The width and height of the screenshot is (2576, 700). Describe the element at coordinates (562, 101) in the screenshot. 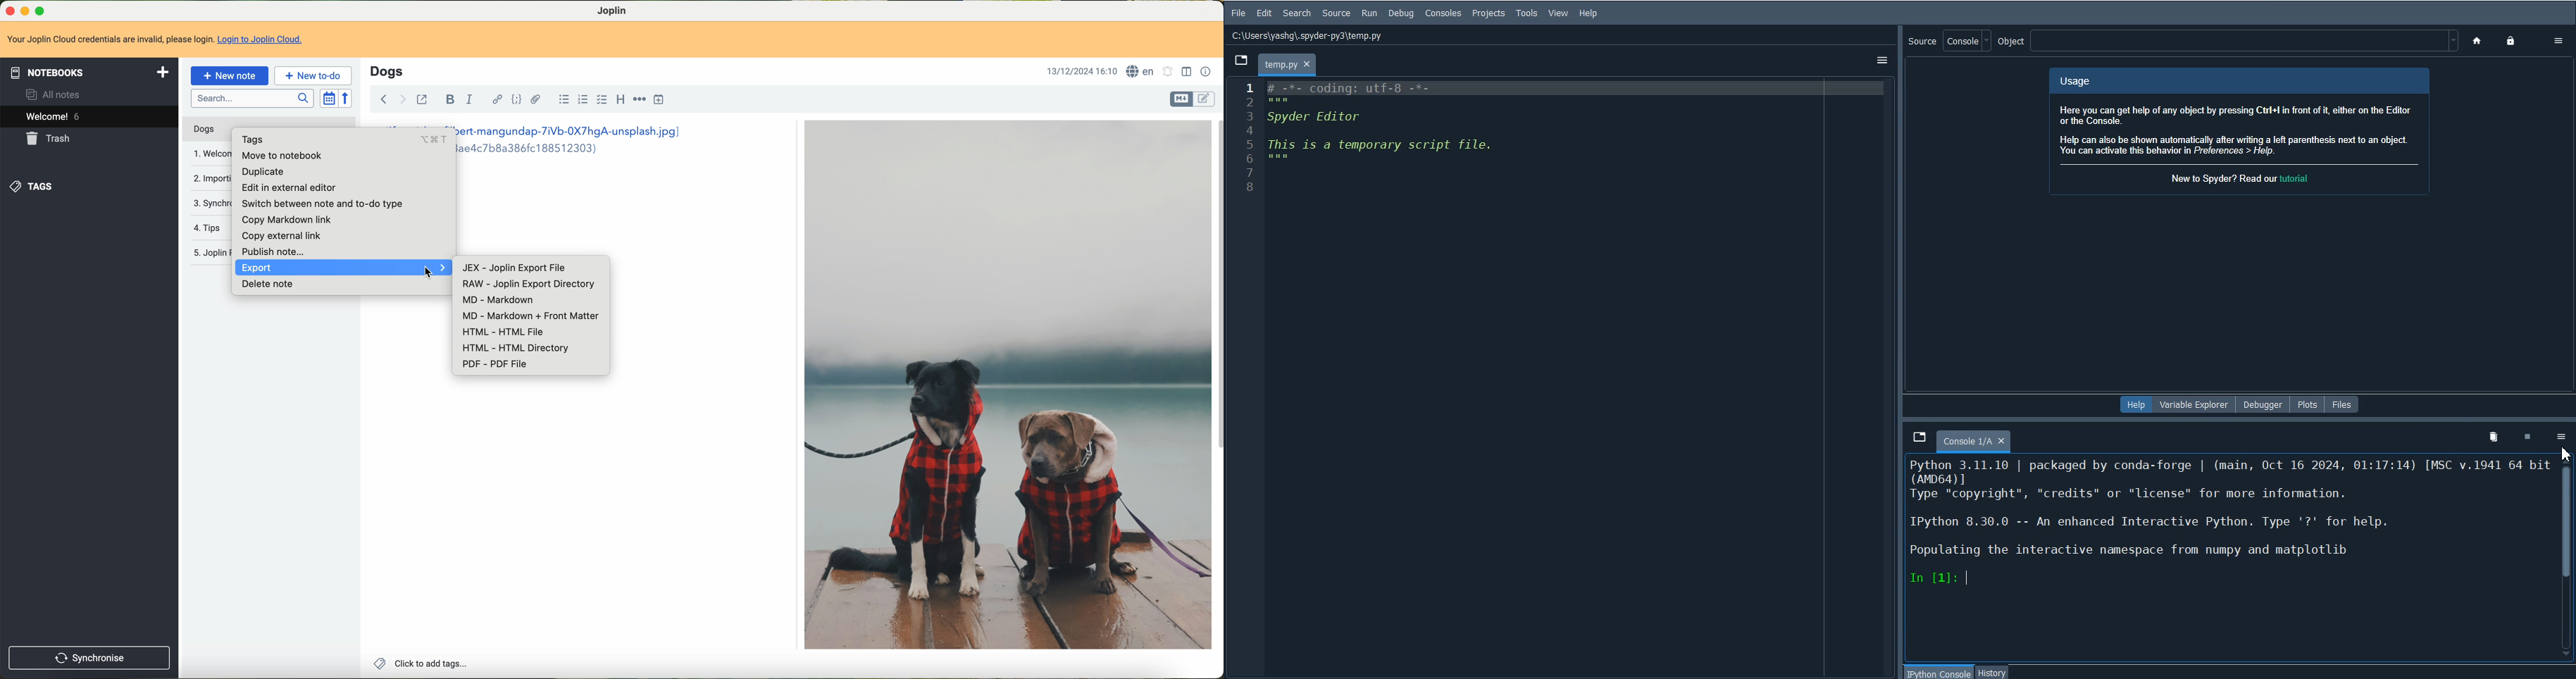

I see `bulleted list` at that location.